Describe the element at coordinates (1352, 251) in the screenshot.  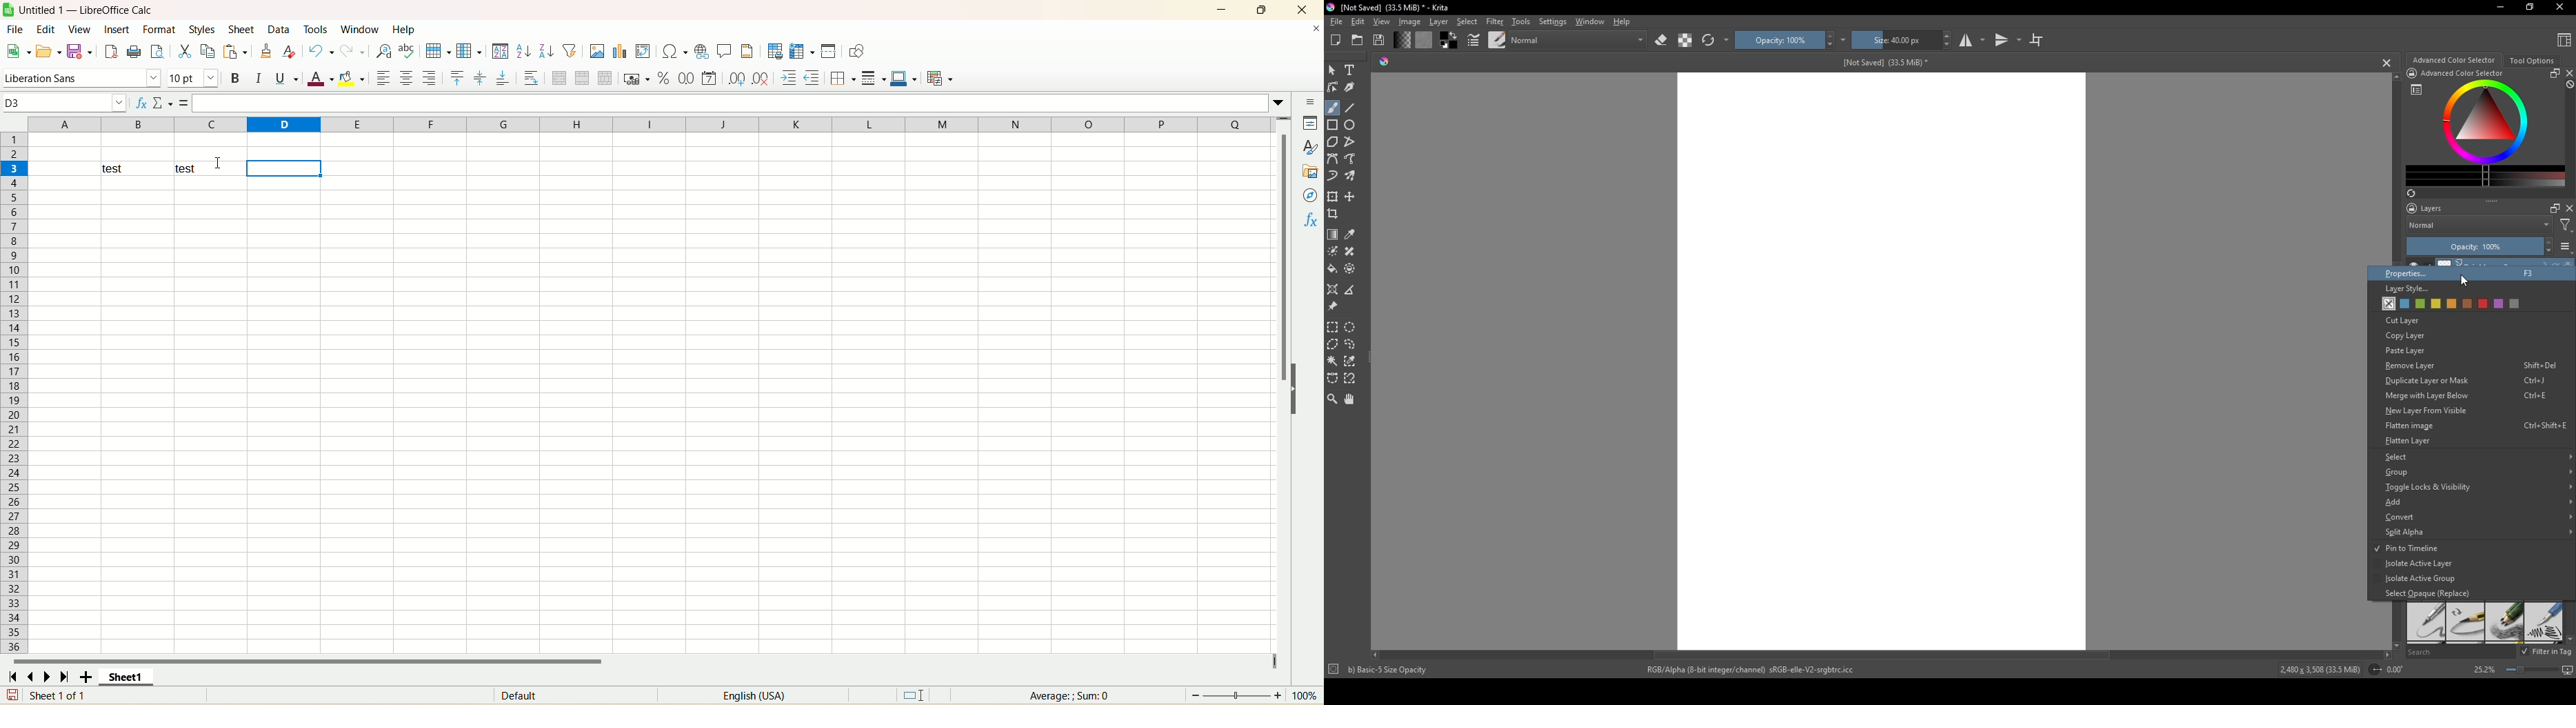
I see `smart patch` at that location.